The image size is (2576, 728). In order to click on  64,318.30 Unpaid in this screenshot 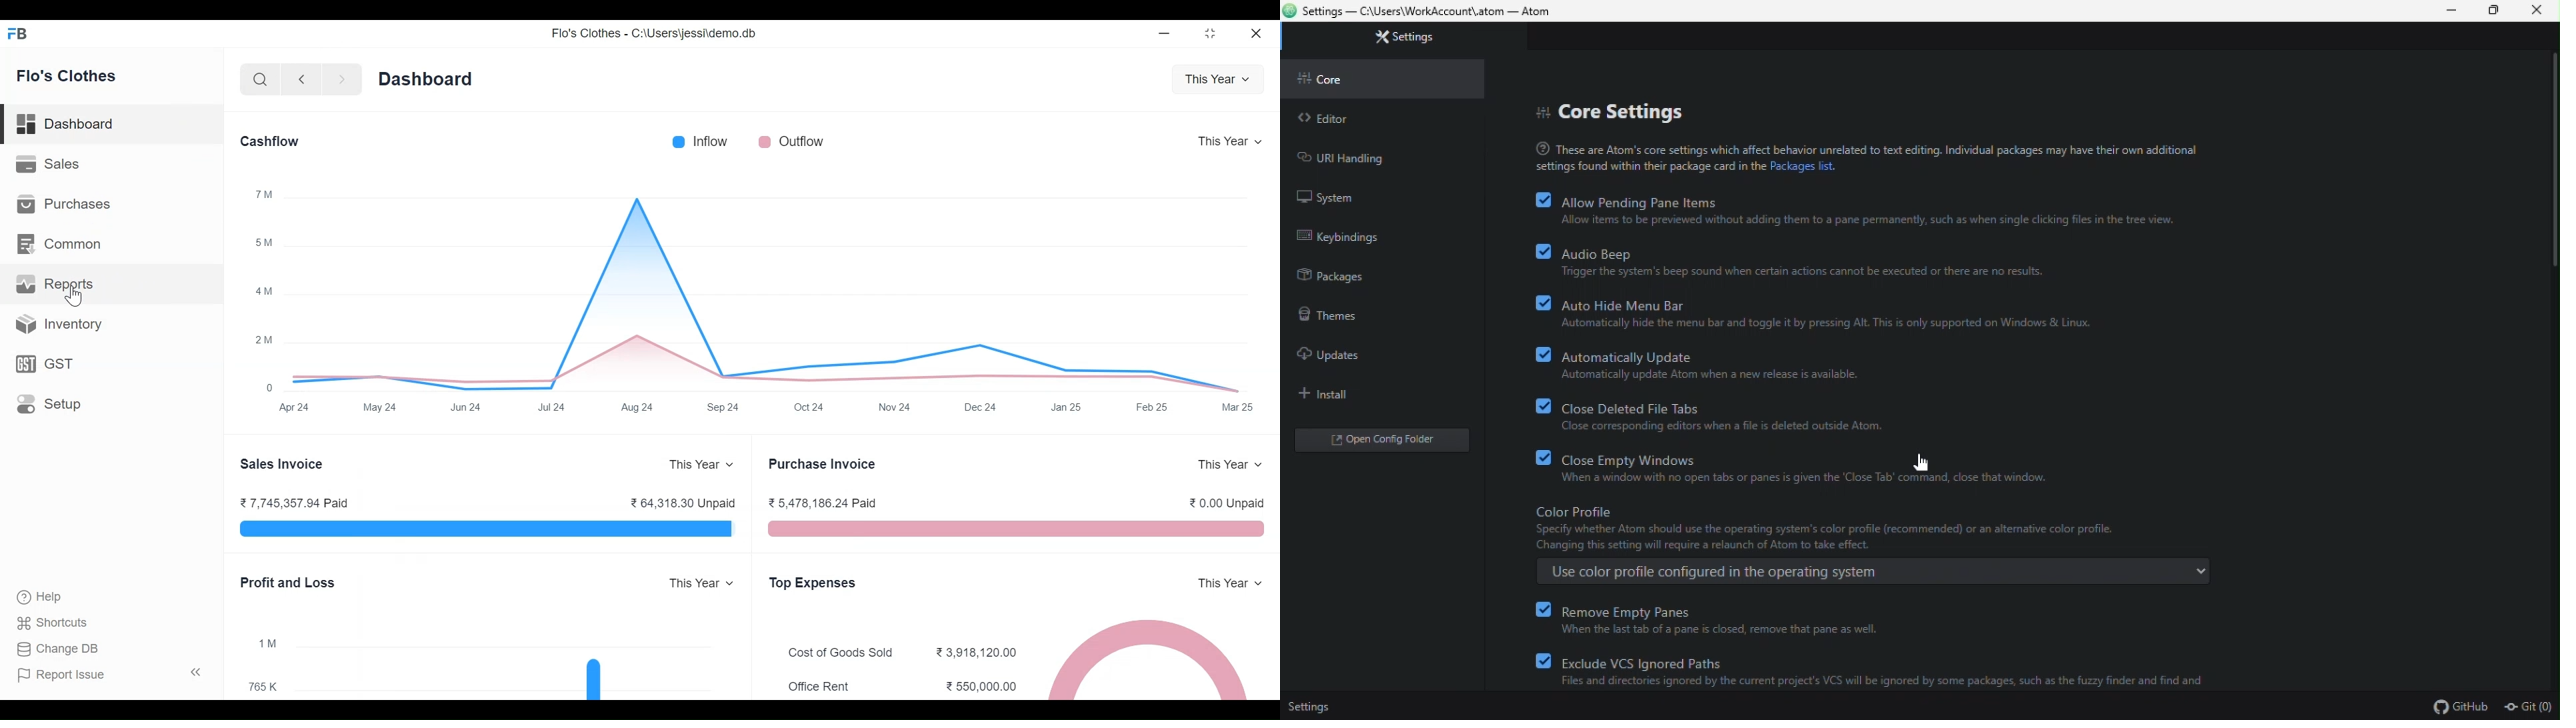, I will do `click(683, 503)`.